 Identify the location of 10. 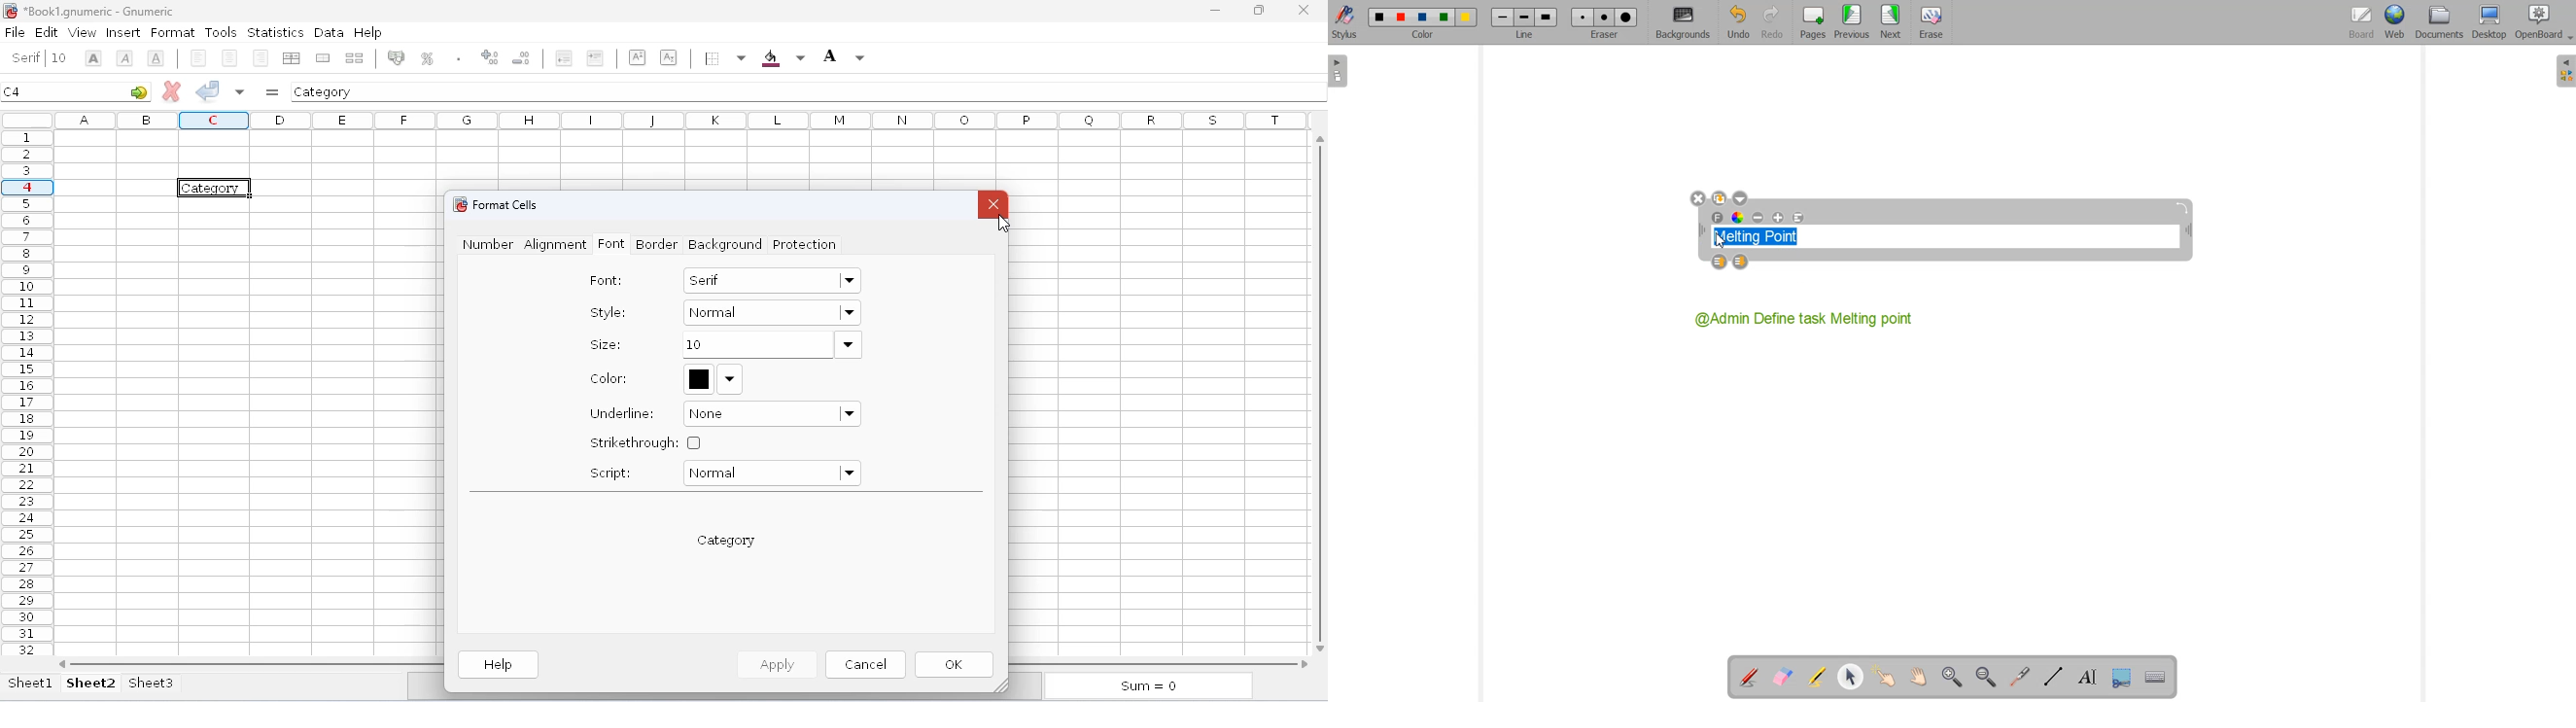
(771, 345).